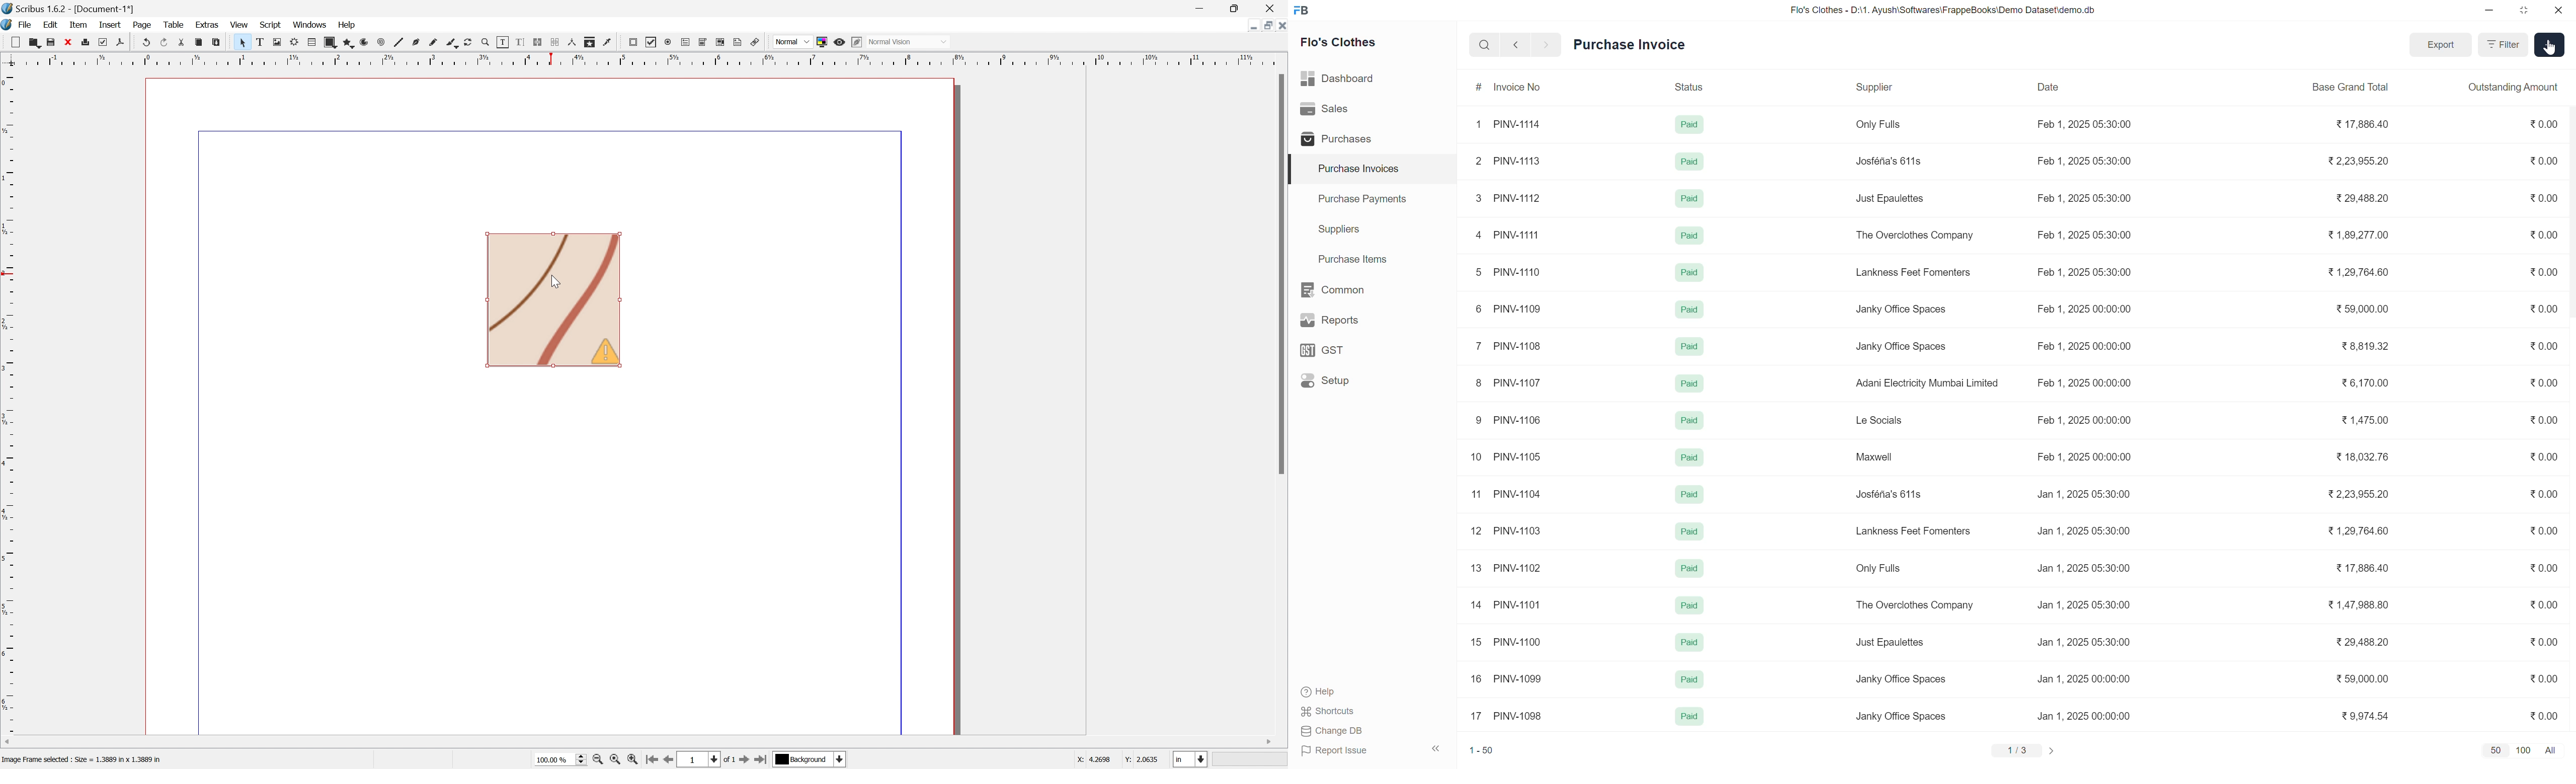  I want to click on Jan 1, 2025 05:30:00, so click(2084, 494).